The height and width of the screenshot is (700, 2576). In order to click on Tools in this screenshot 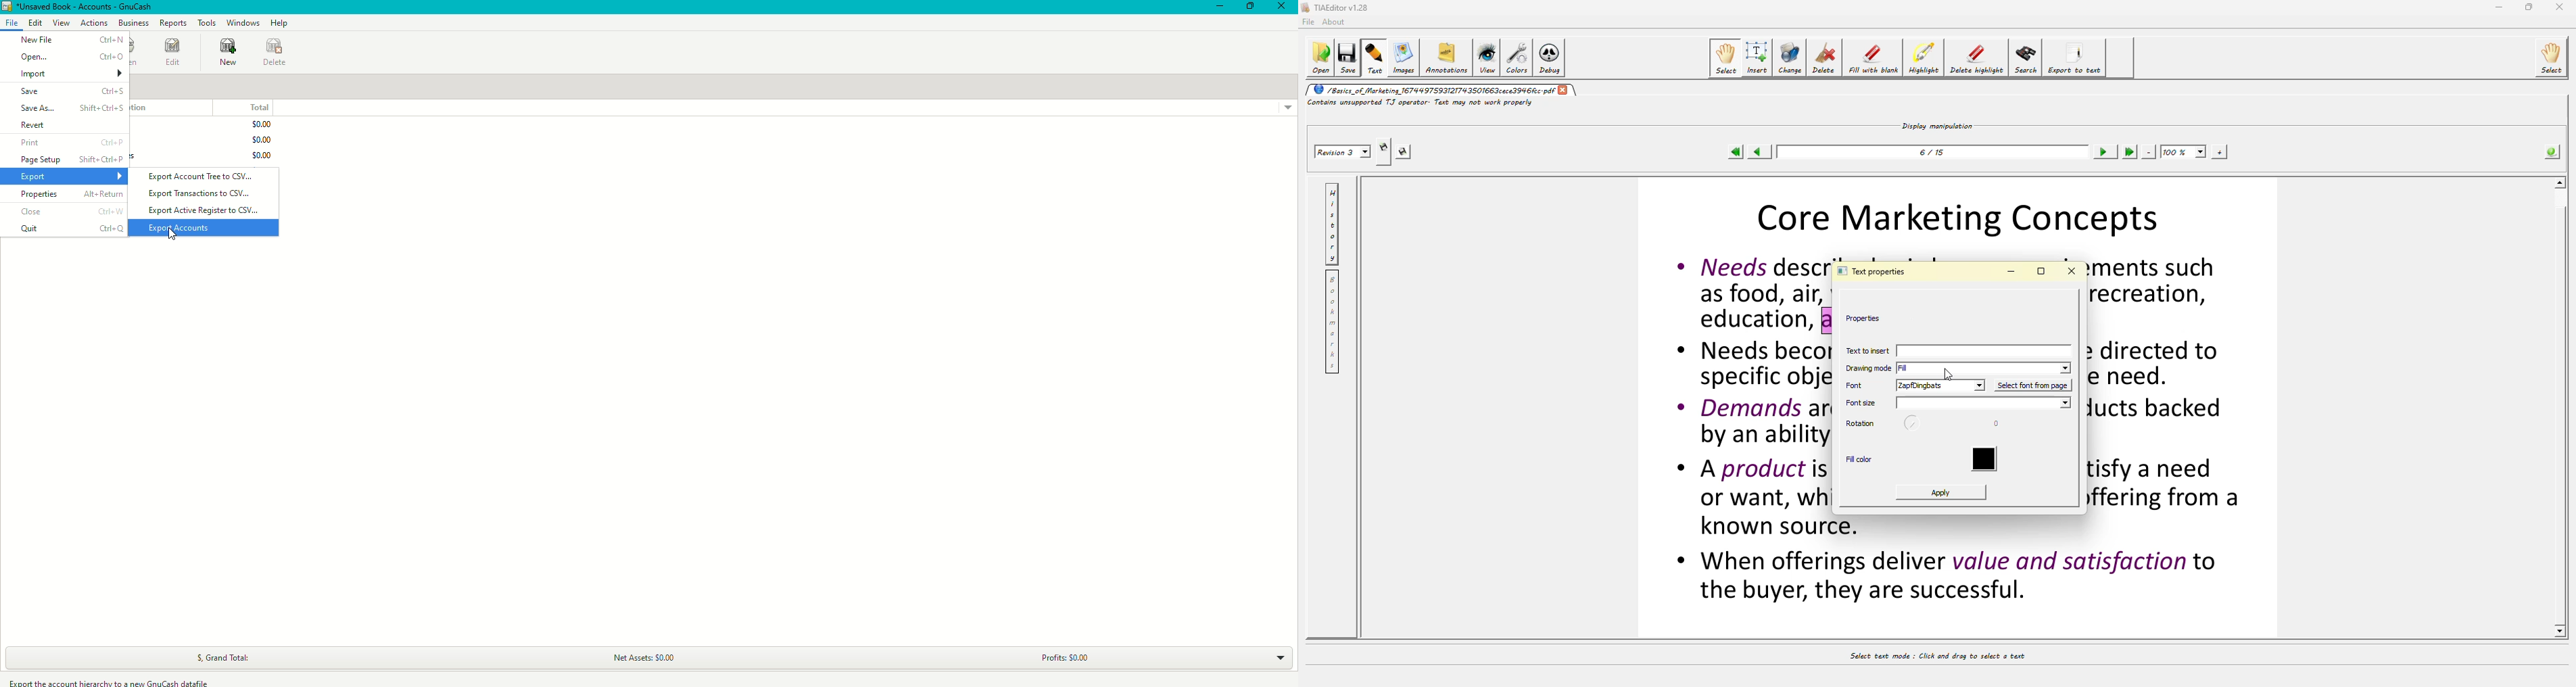, I will do `click(206, 23)`.